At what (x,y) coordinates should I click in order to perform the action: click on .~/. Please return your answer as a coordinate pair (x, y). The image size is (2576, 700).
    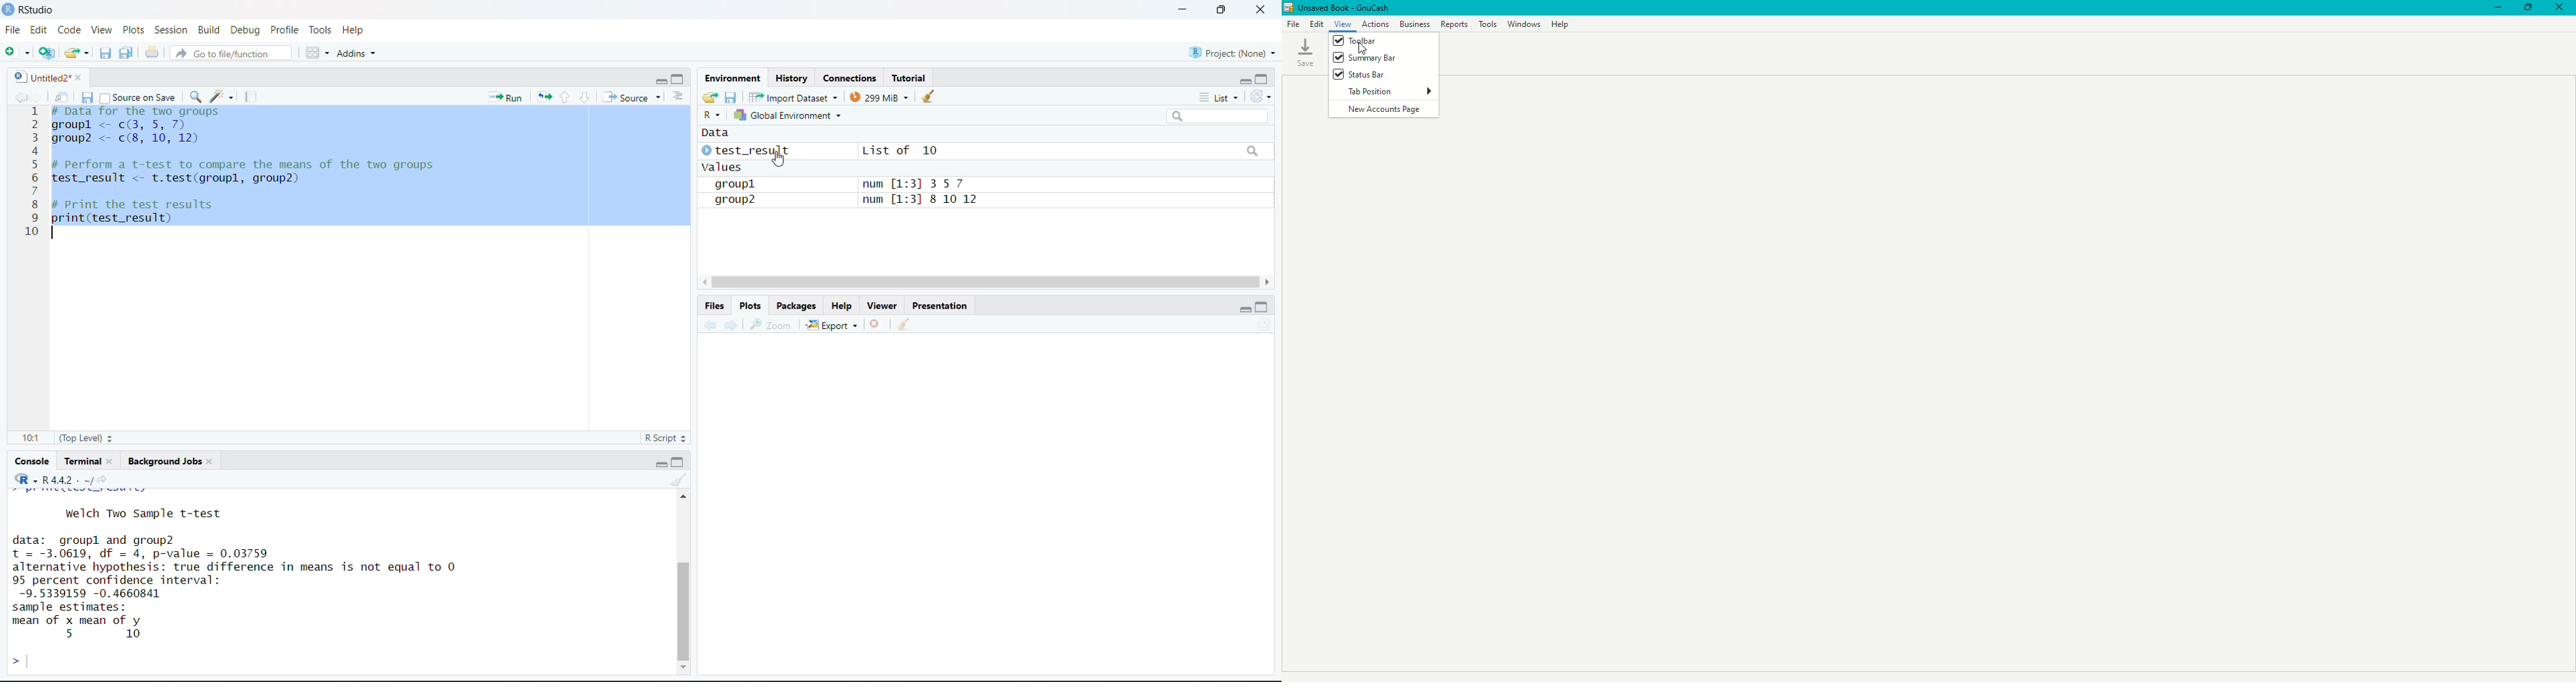
    Looking at the image, I should click on (87, 480).